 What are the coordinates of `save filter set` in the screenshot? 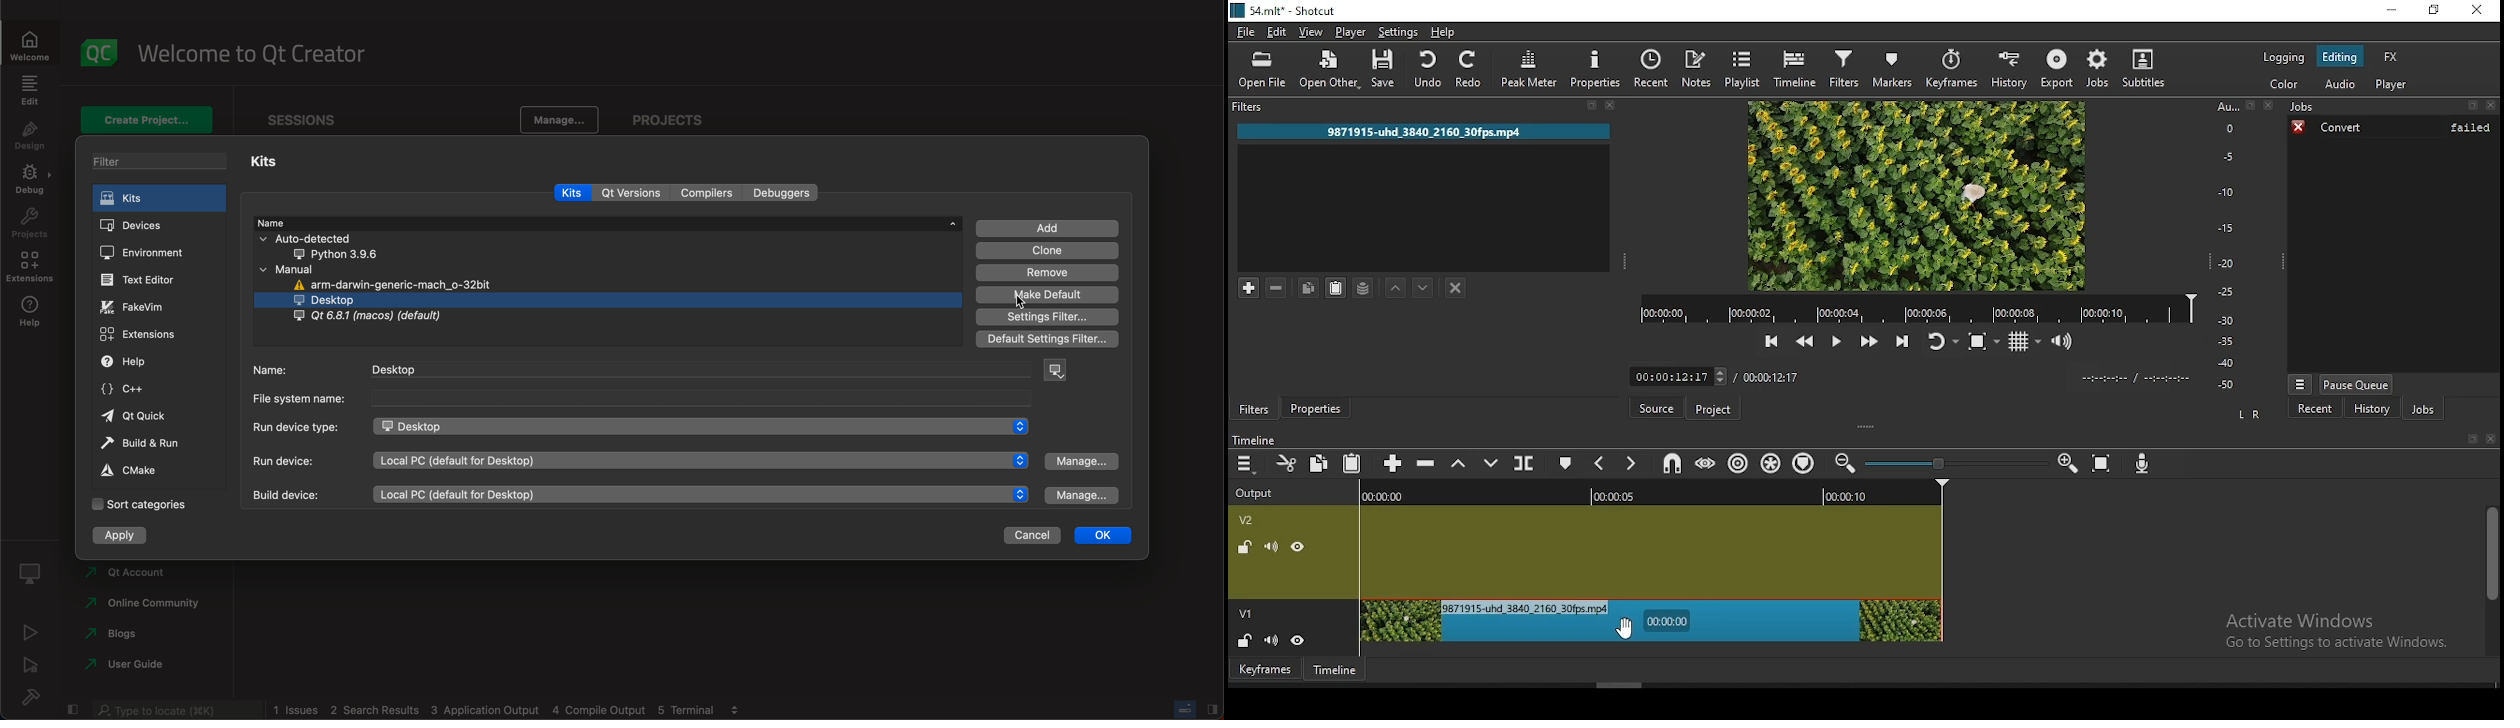 It's located at (1363, 285).